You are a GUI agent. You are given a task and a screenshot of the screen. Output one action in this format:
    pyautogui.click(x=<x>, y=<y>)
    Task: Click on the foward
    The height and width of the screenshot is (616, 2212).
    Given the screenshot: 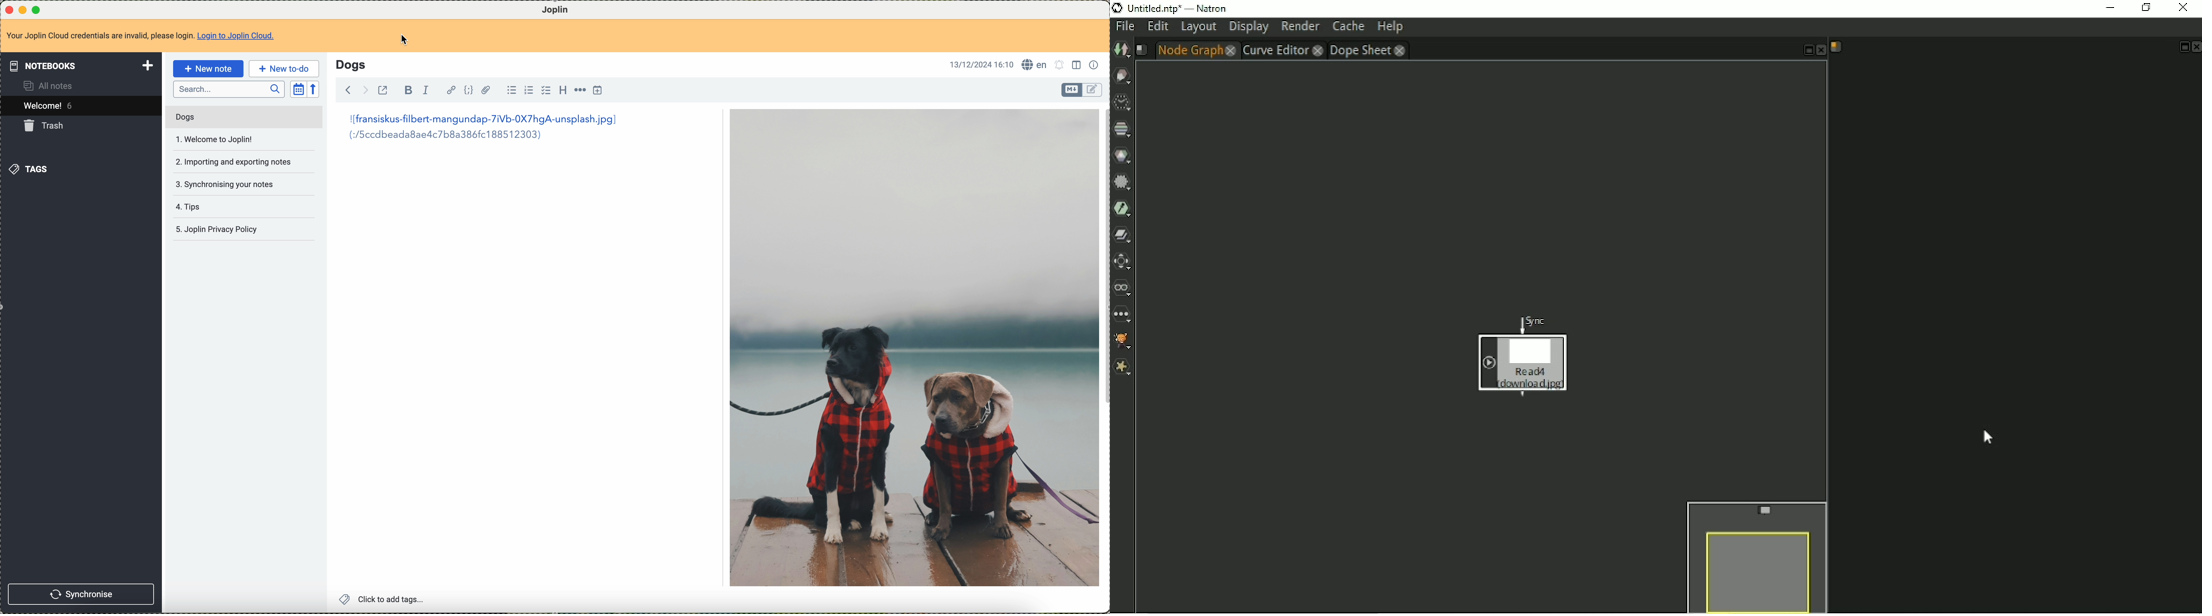 What is the action you would take?
    pyautogui.click(x=367, y=89)
    